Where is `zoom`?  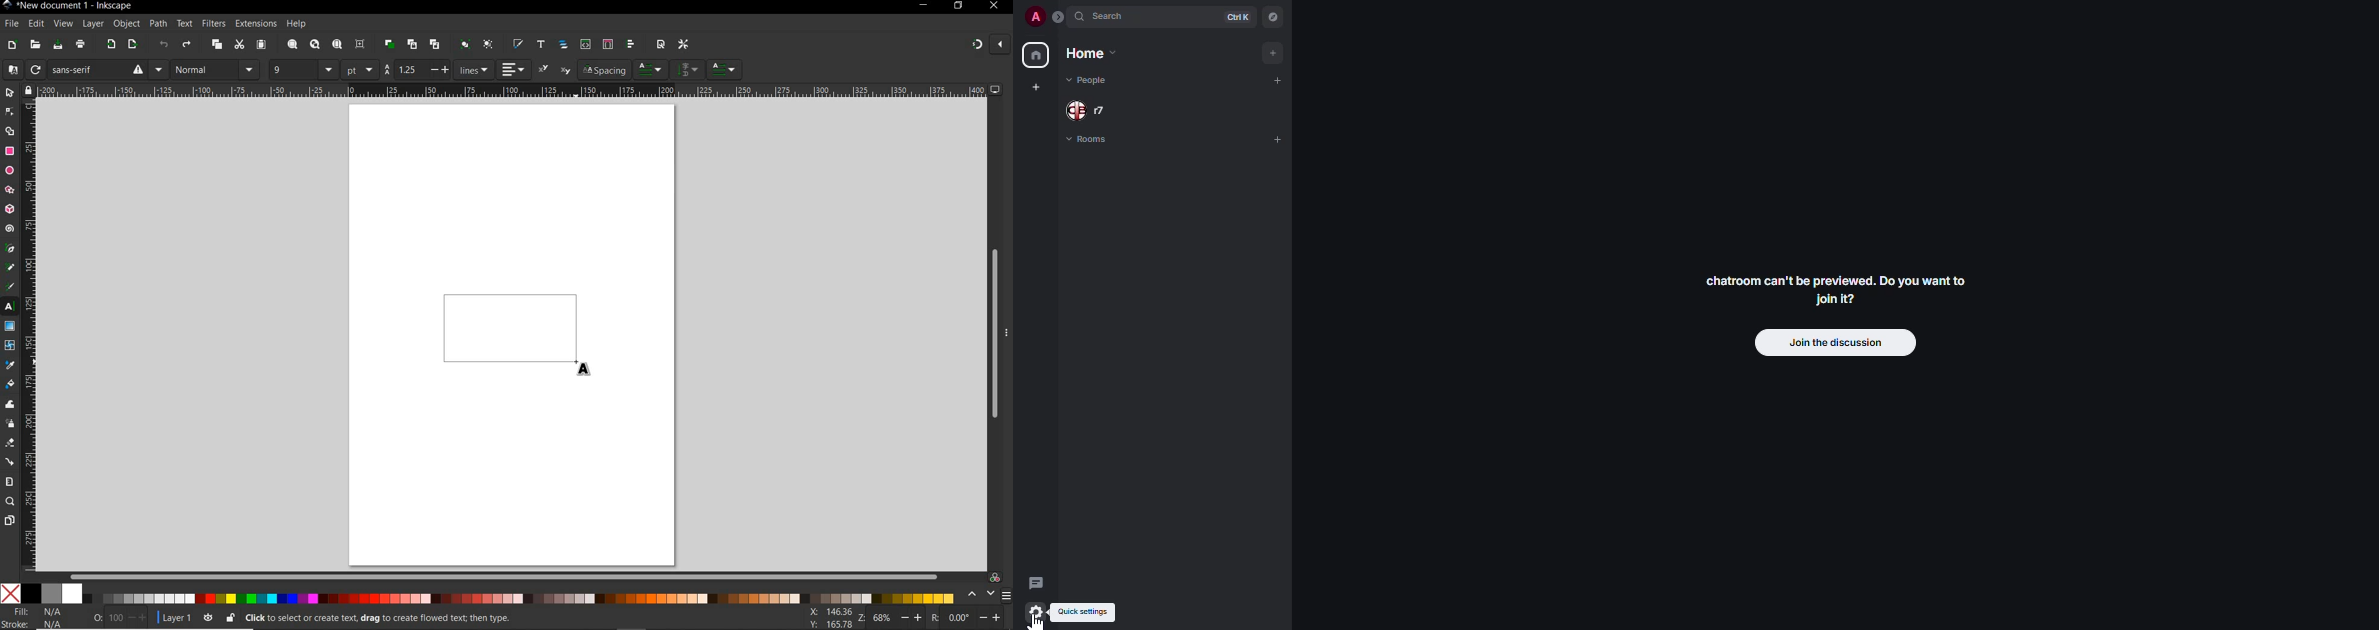
zoom is located at coordinates (861, 618).